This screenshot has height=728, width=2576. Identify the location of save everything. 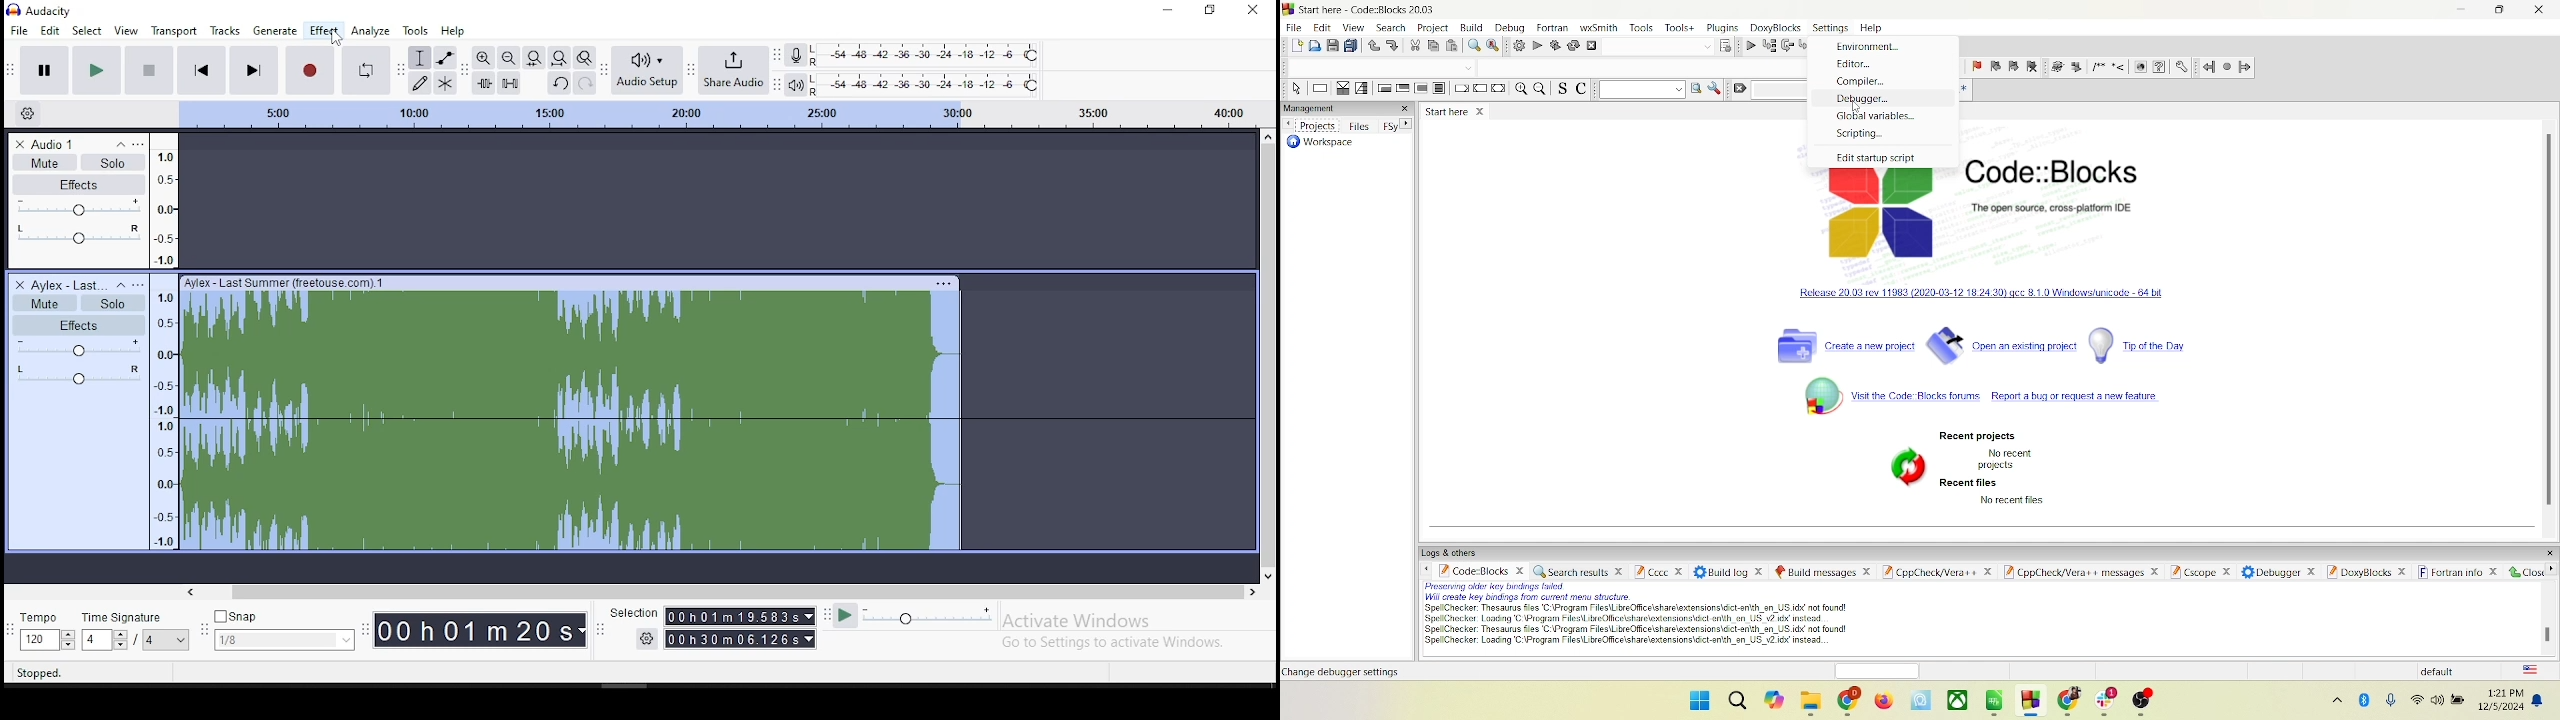
(1352, 46).